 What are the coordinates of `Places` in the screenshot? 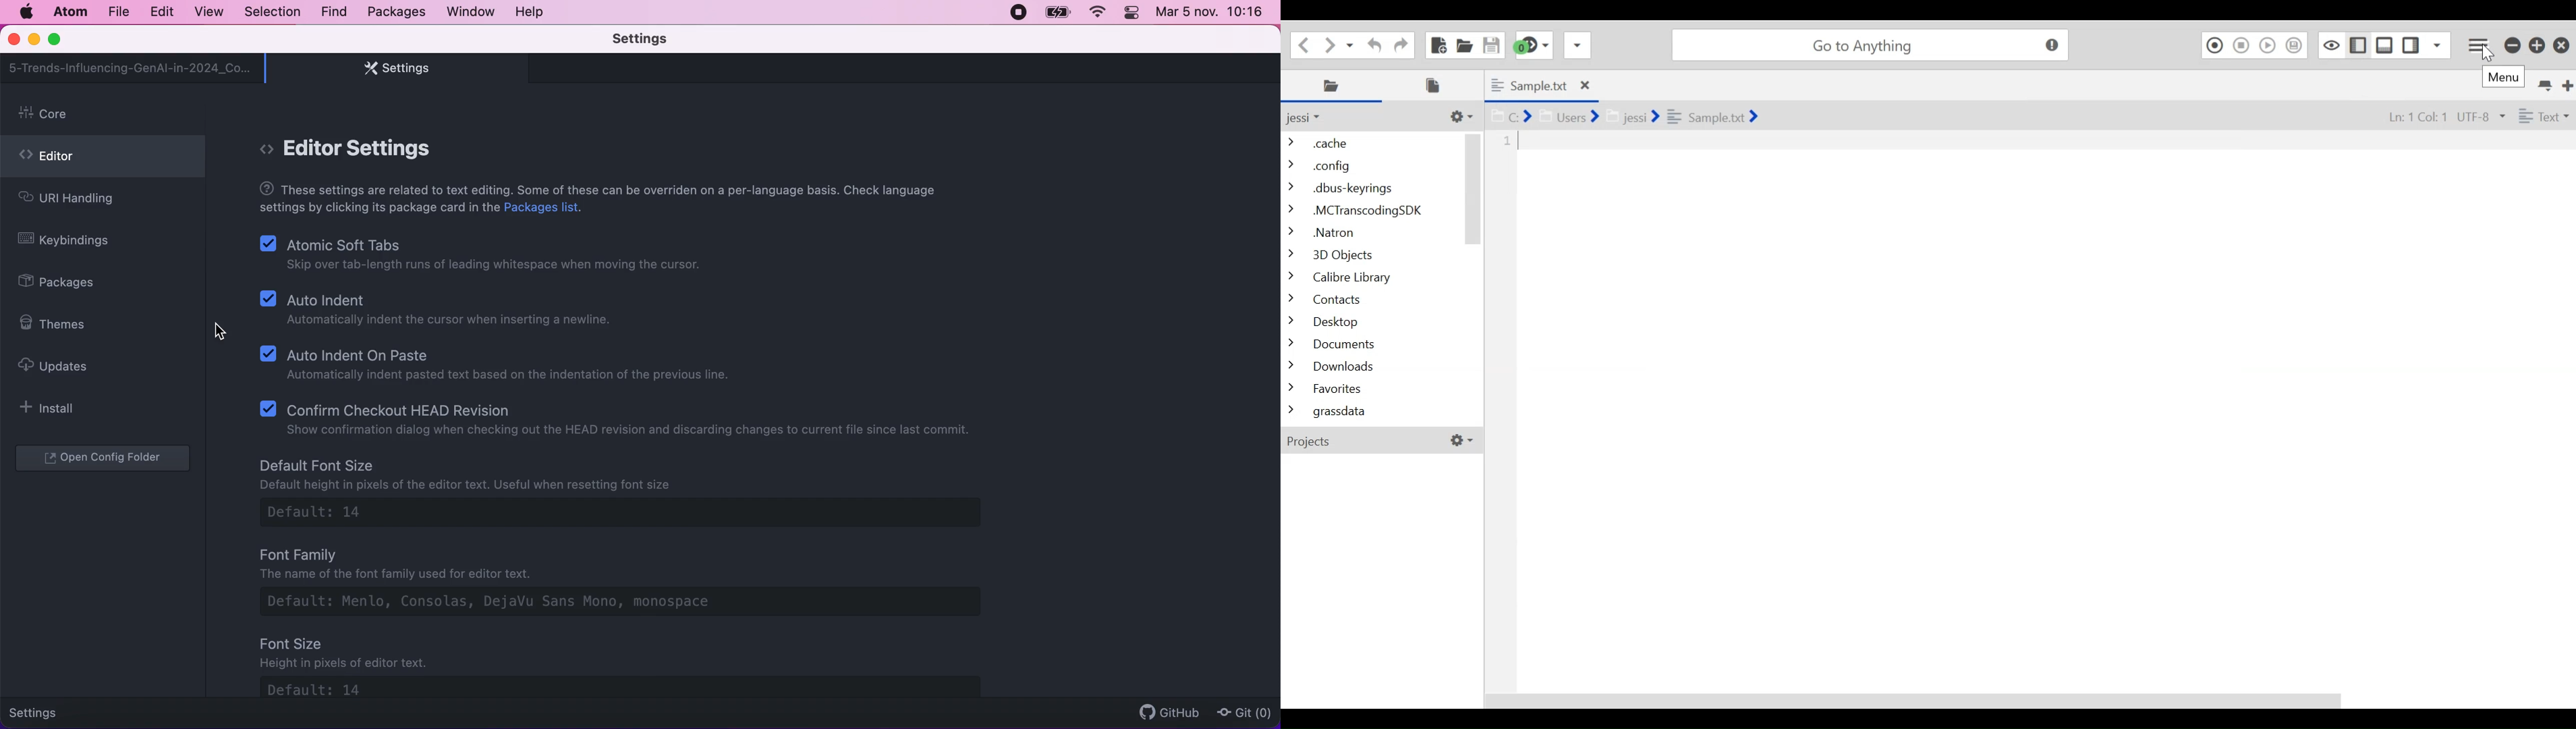 It's located at (1334, 86).